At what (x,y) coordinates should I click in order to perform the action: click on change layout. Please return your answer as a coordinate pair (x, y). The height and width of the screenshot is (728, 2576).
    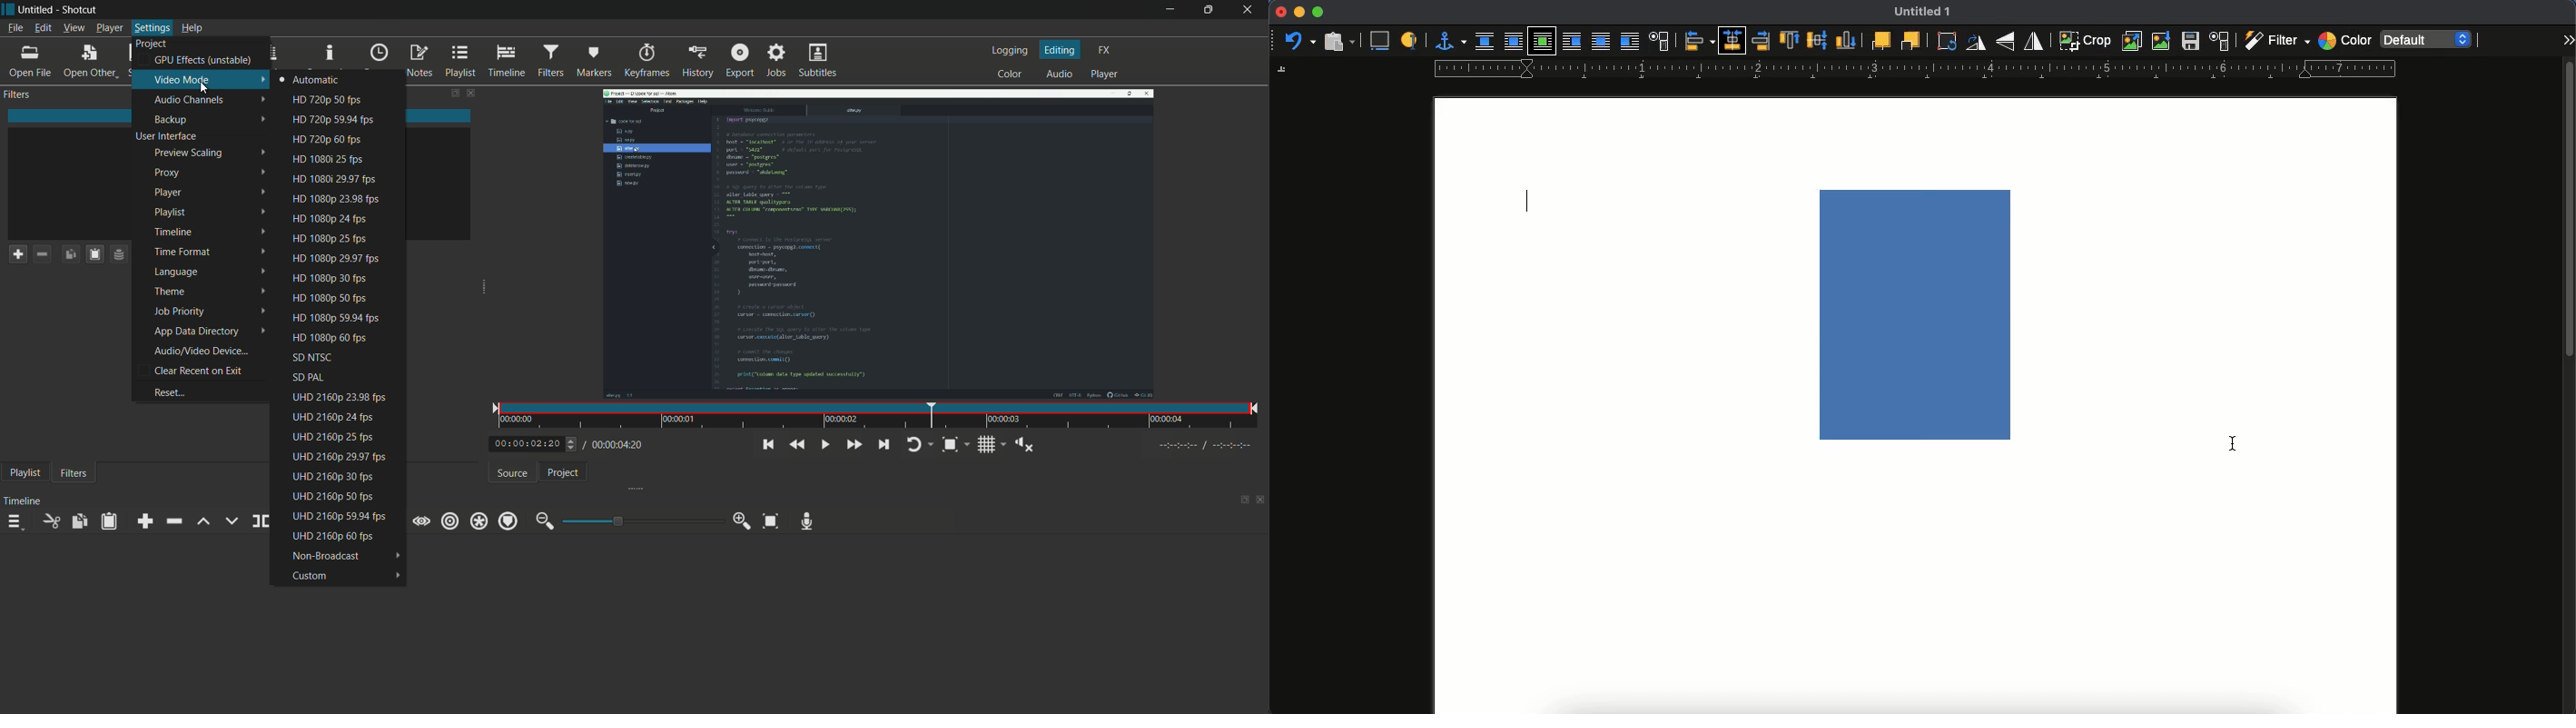
    Looking at the image, I should click on (1239, 500).